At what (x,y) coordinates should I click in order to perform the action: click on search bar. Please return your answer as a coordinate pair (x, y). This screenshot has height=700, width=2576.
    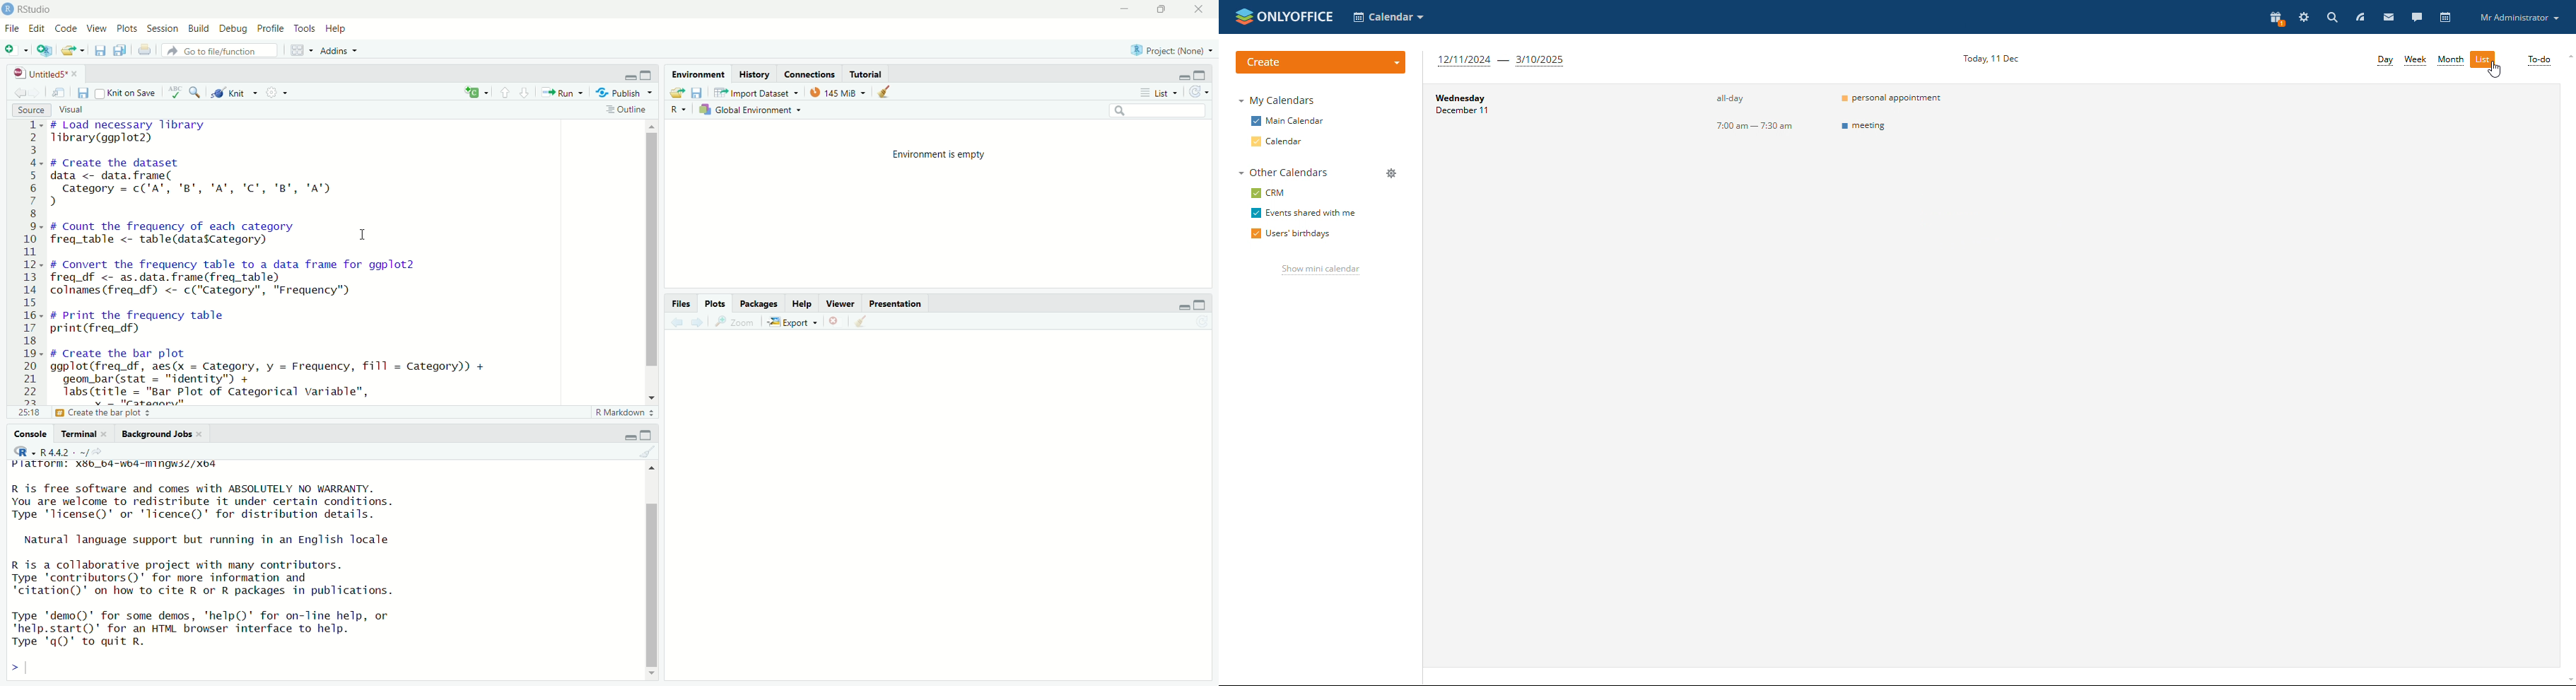
    Looking at the image, I should click on (1156, 111).